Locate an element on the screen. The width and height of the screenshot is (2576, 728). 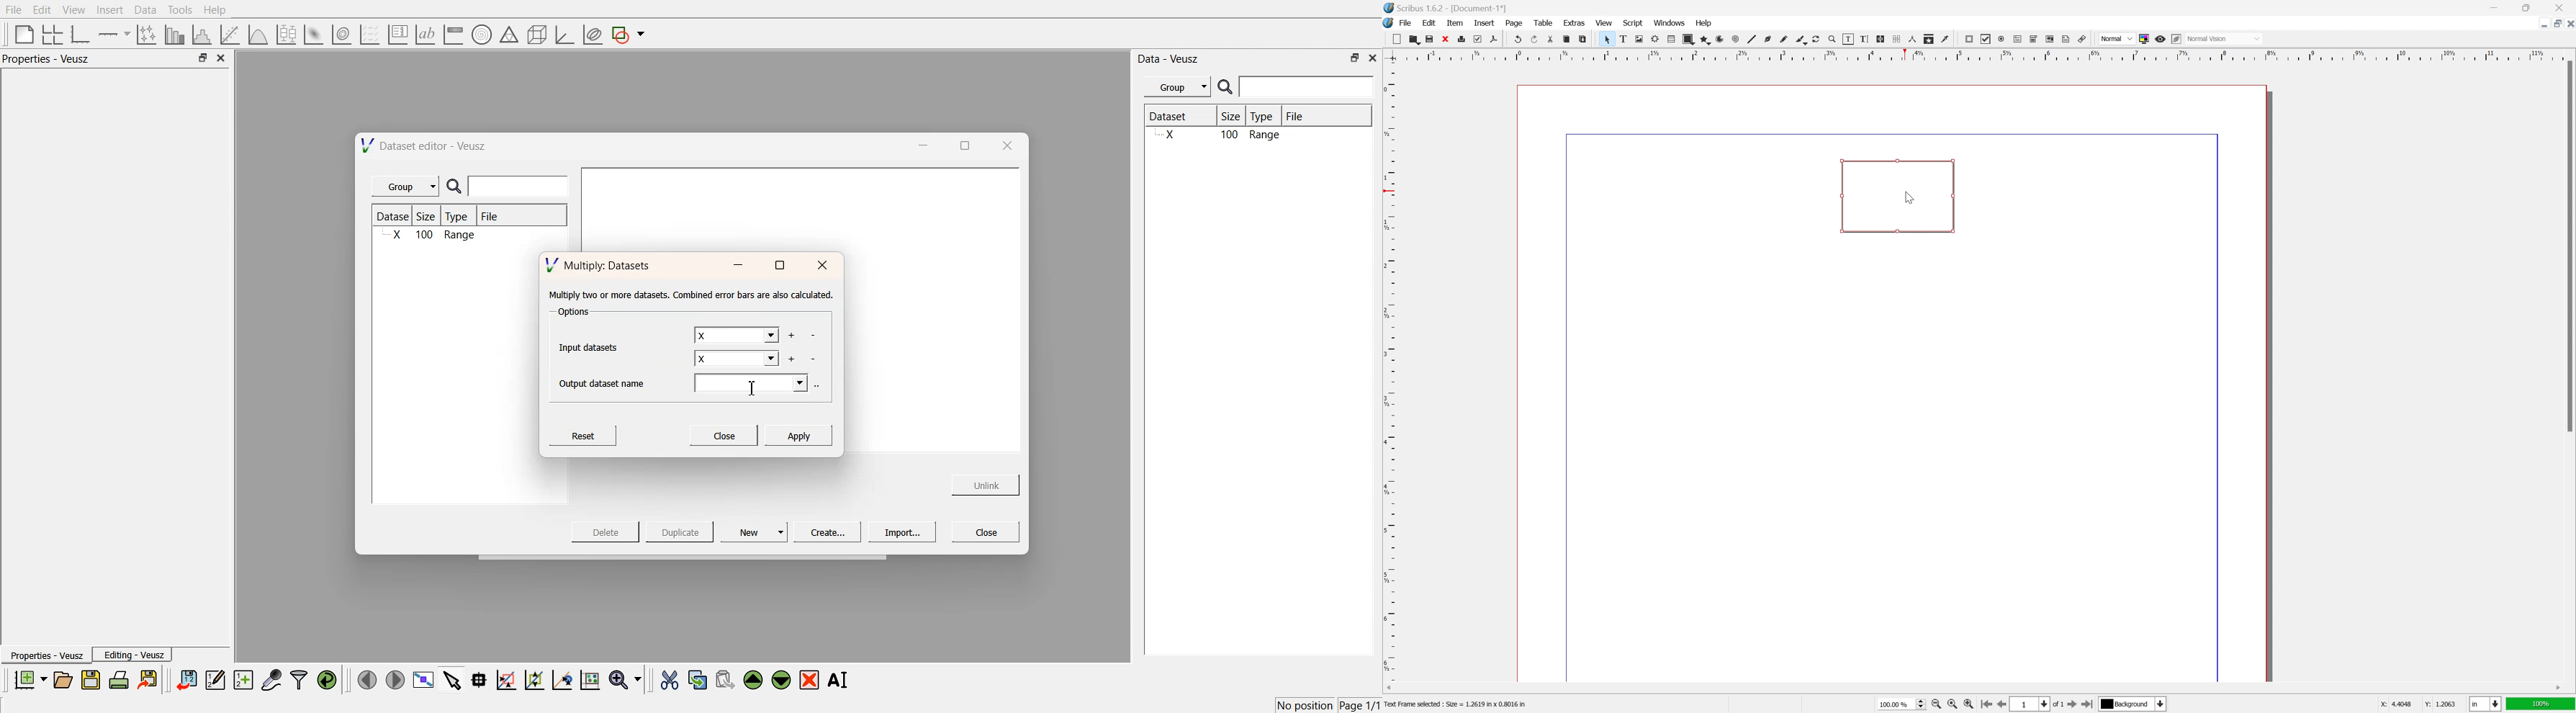
zoom in or zoom out is located at coordinates (1833, 39).